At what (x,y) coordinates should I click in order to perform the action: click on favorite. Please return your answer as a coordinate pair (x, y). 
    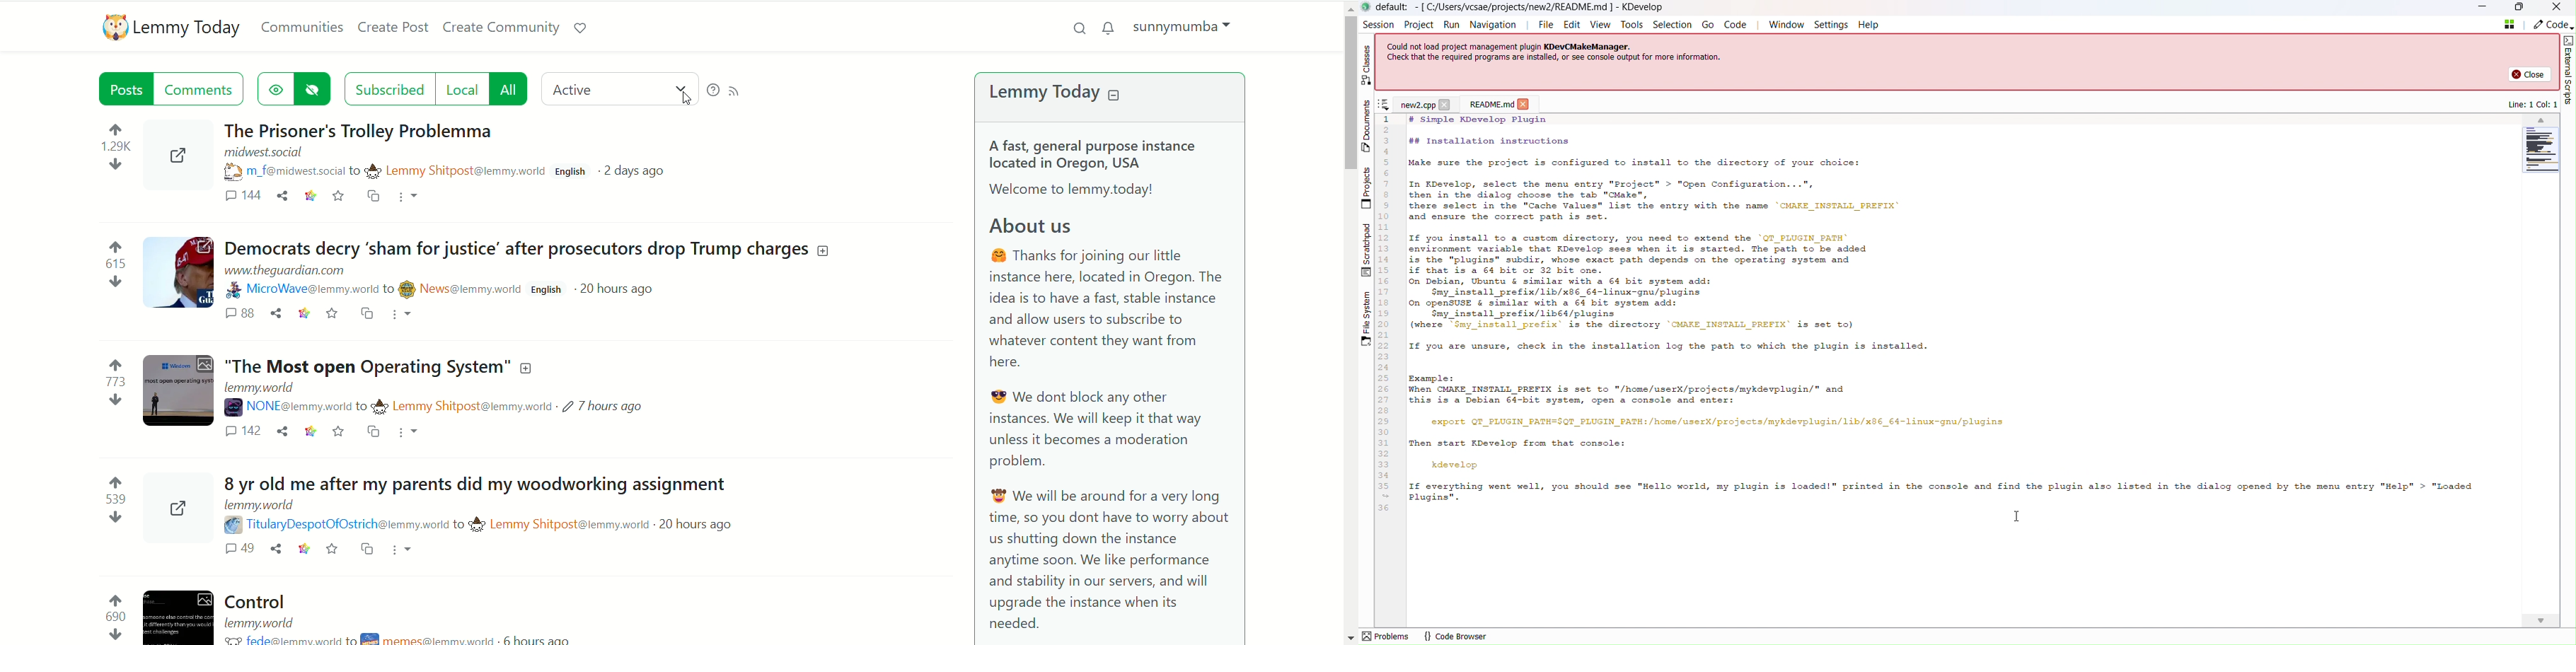
    Looking at the image, I should click on (342, 431).